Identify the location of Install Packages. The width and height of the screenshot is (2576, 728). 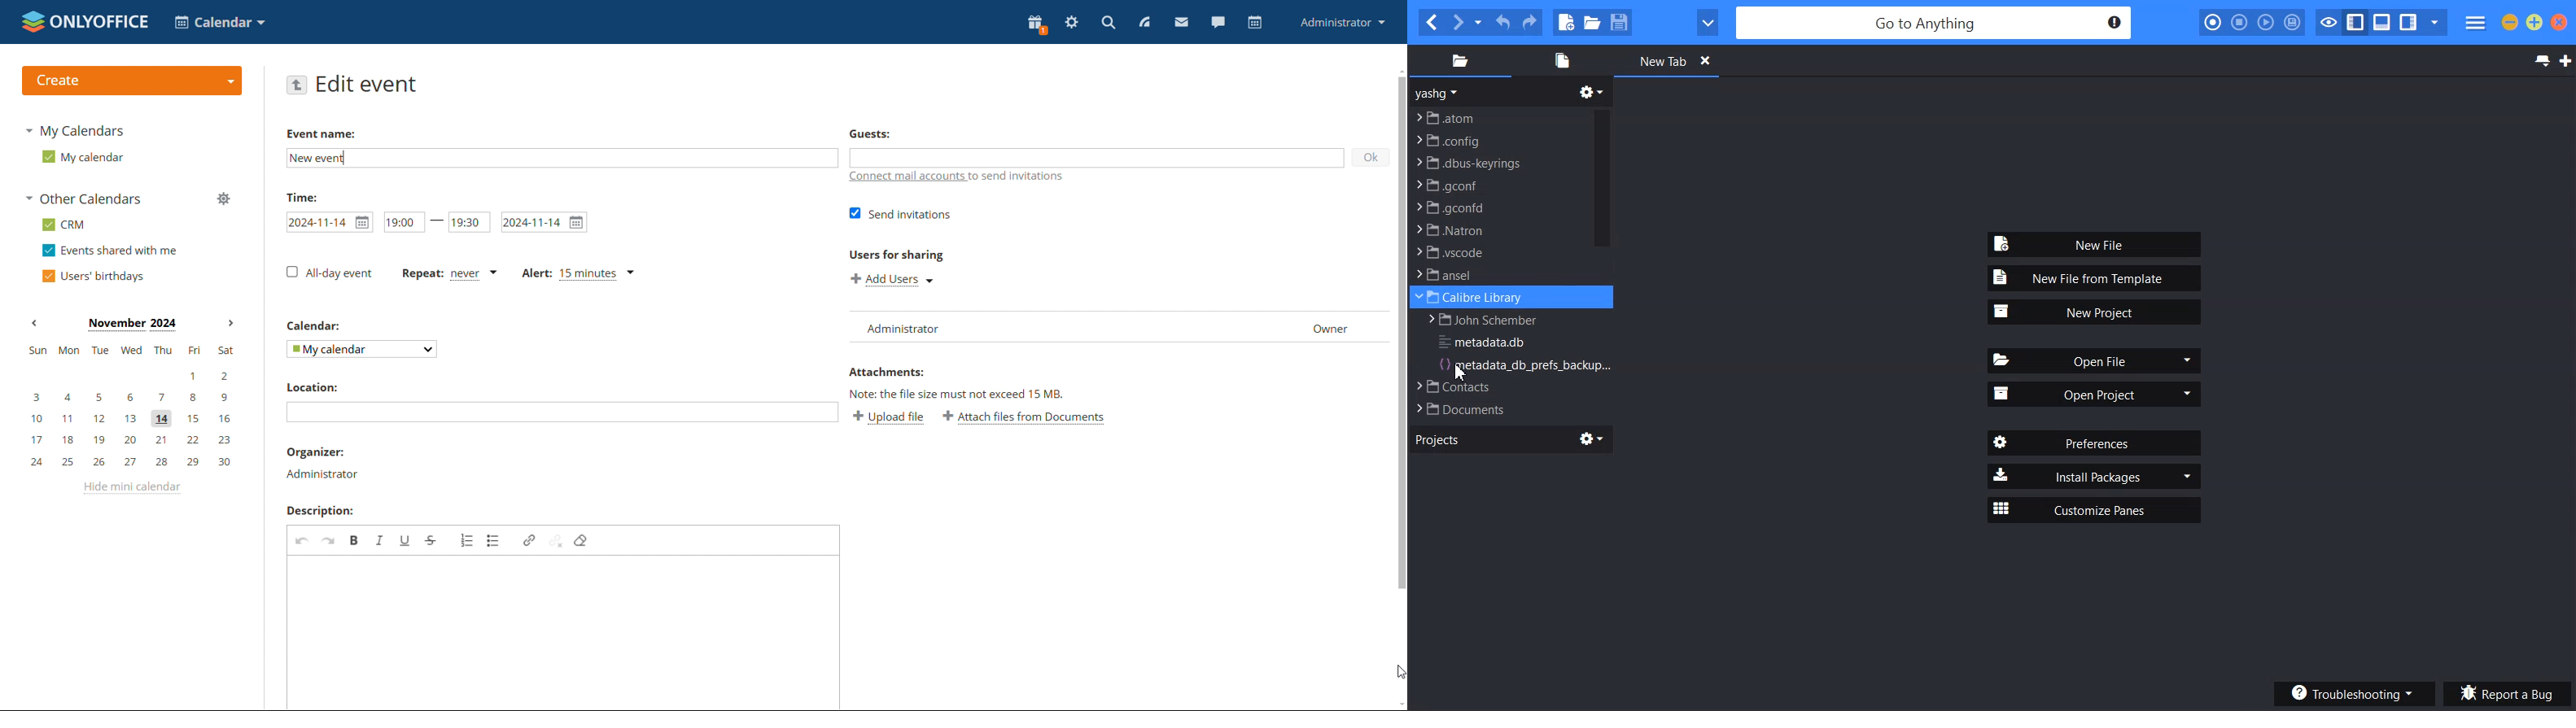
(2094, 475).